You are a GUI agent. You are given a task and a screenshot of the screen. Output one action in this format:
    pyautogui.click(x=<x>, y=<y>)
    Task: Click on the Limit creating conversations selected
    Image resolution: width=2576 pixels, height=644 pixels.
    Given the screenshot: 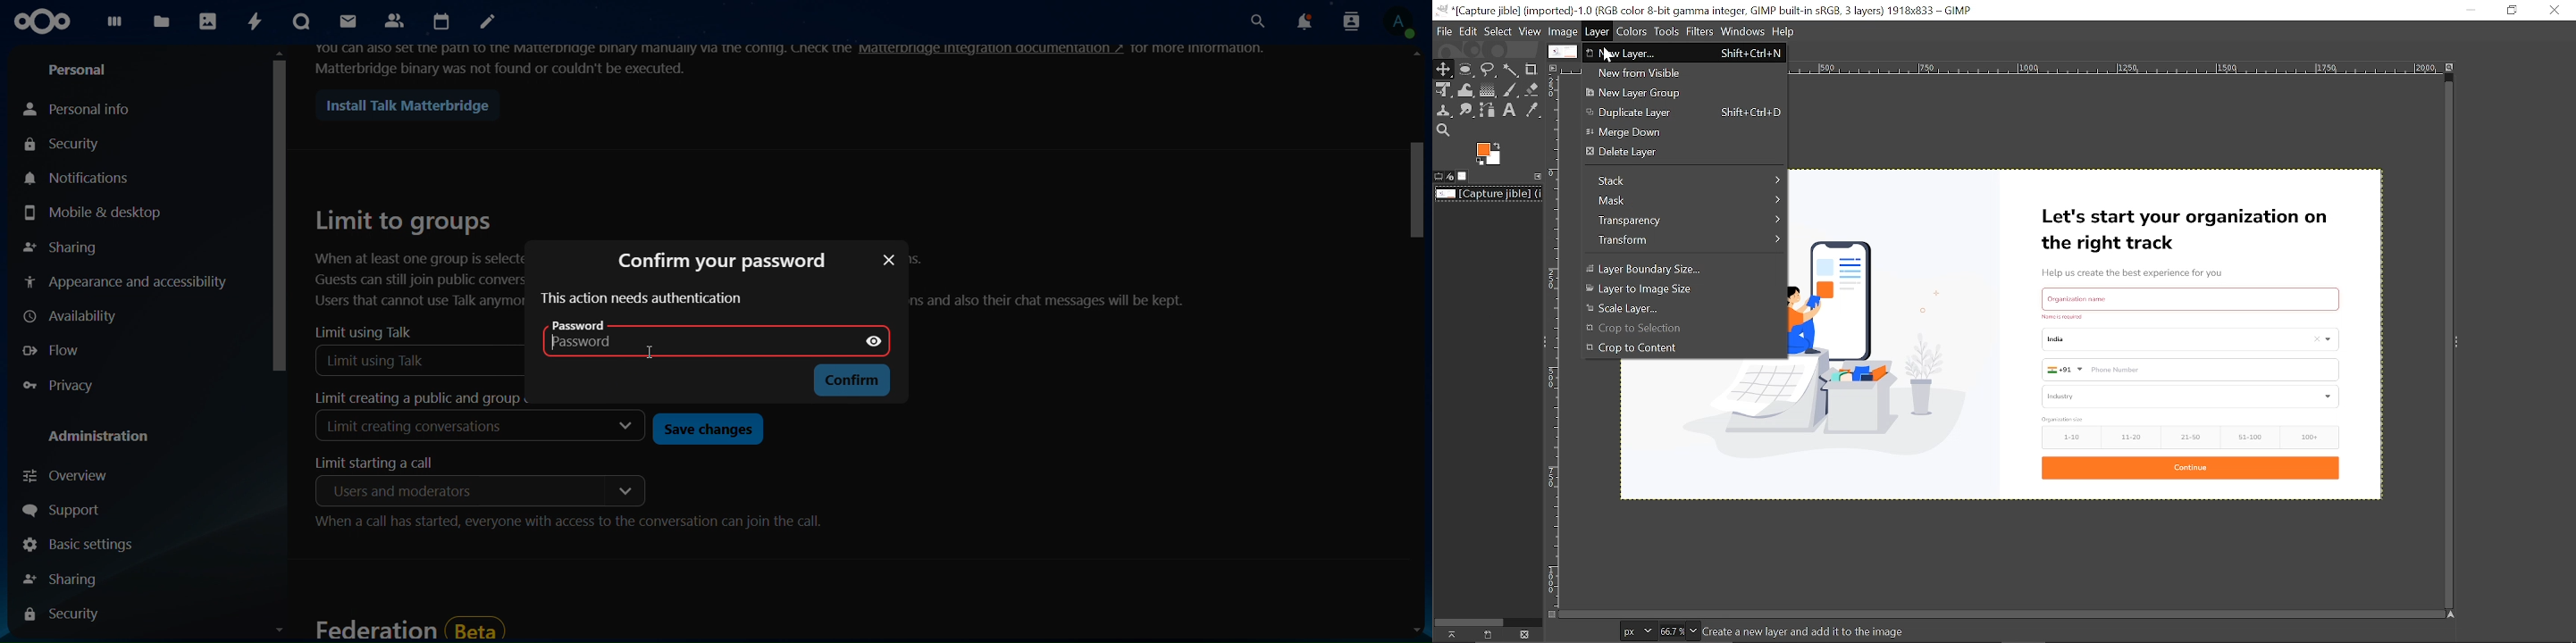 What is the action you would take?
    pyautogui.click(x=419, y=430)
    